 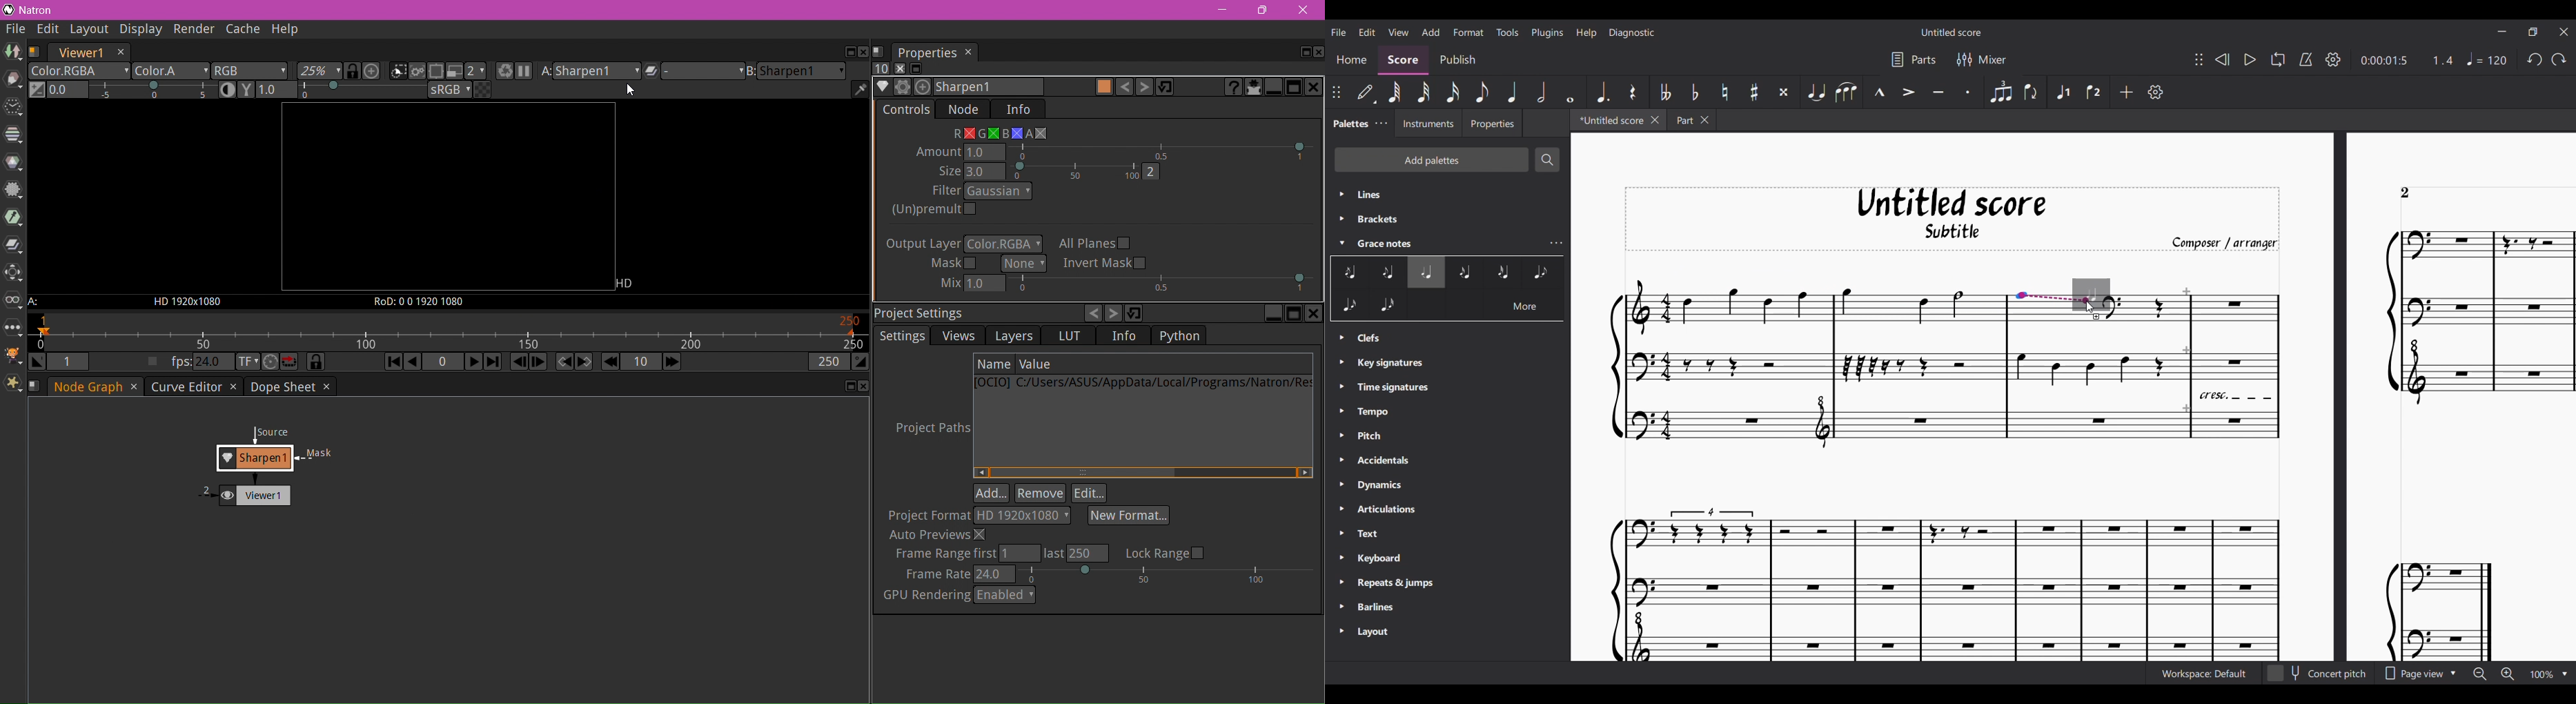 What do you see at coordinates (1908, 91) in the screenshot?
I see `Accent` at bounding box center [1908, 91].